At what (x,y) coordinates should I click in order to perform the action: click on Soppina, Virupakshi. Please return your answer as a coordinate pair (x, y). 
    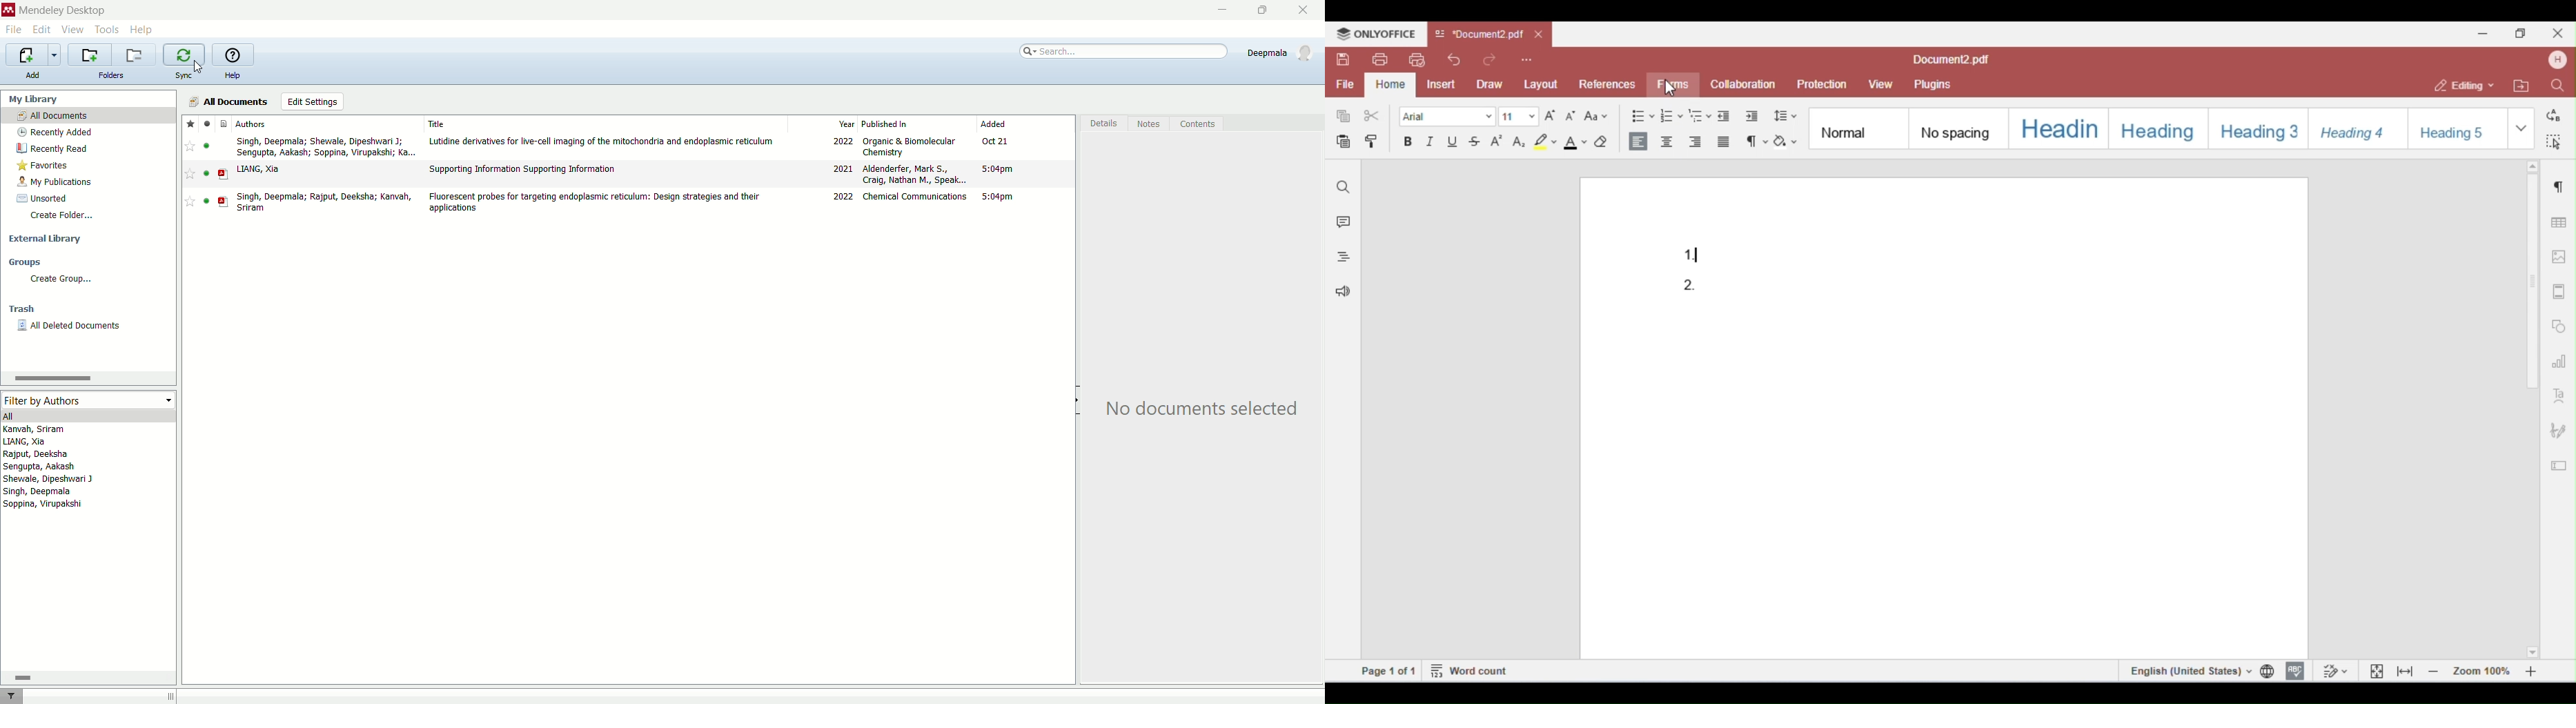
    Looking at the image, I should click on (44, 505).